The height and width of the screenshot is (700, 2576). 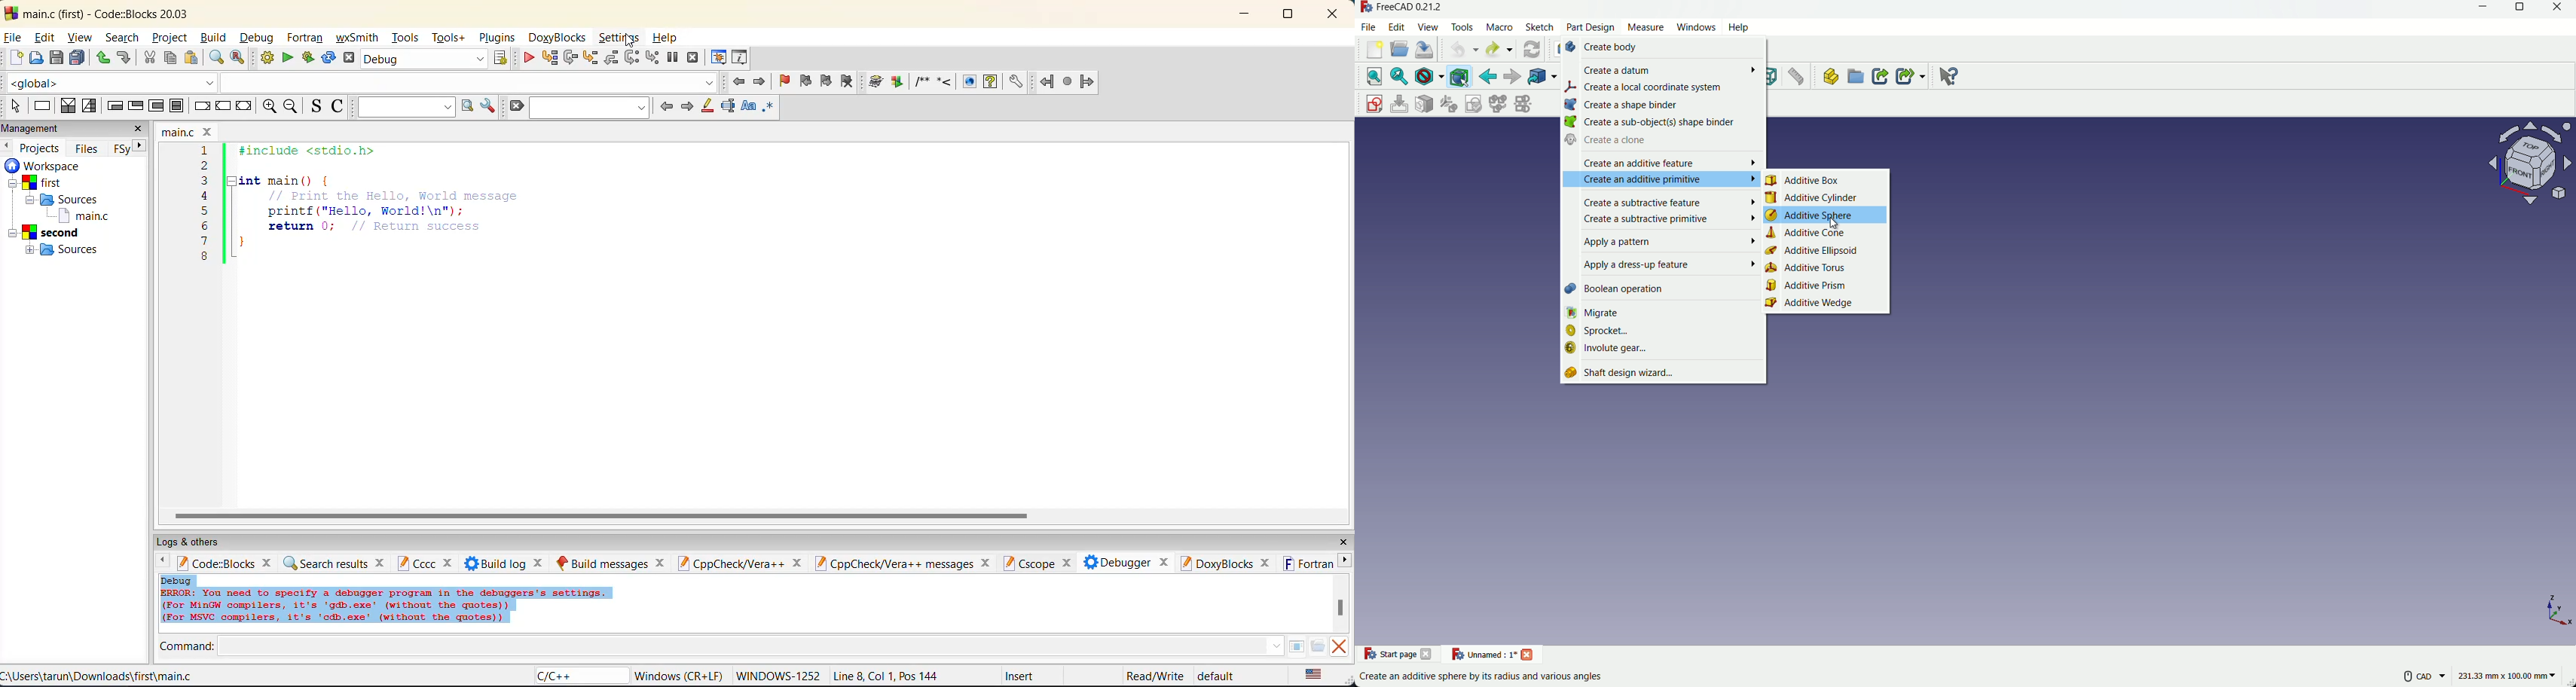 I want to click on macros, so click(x=1499, y=27).